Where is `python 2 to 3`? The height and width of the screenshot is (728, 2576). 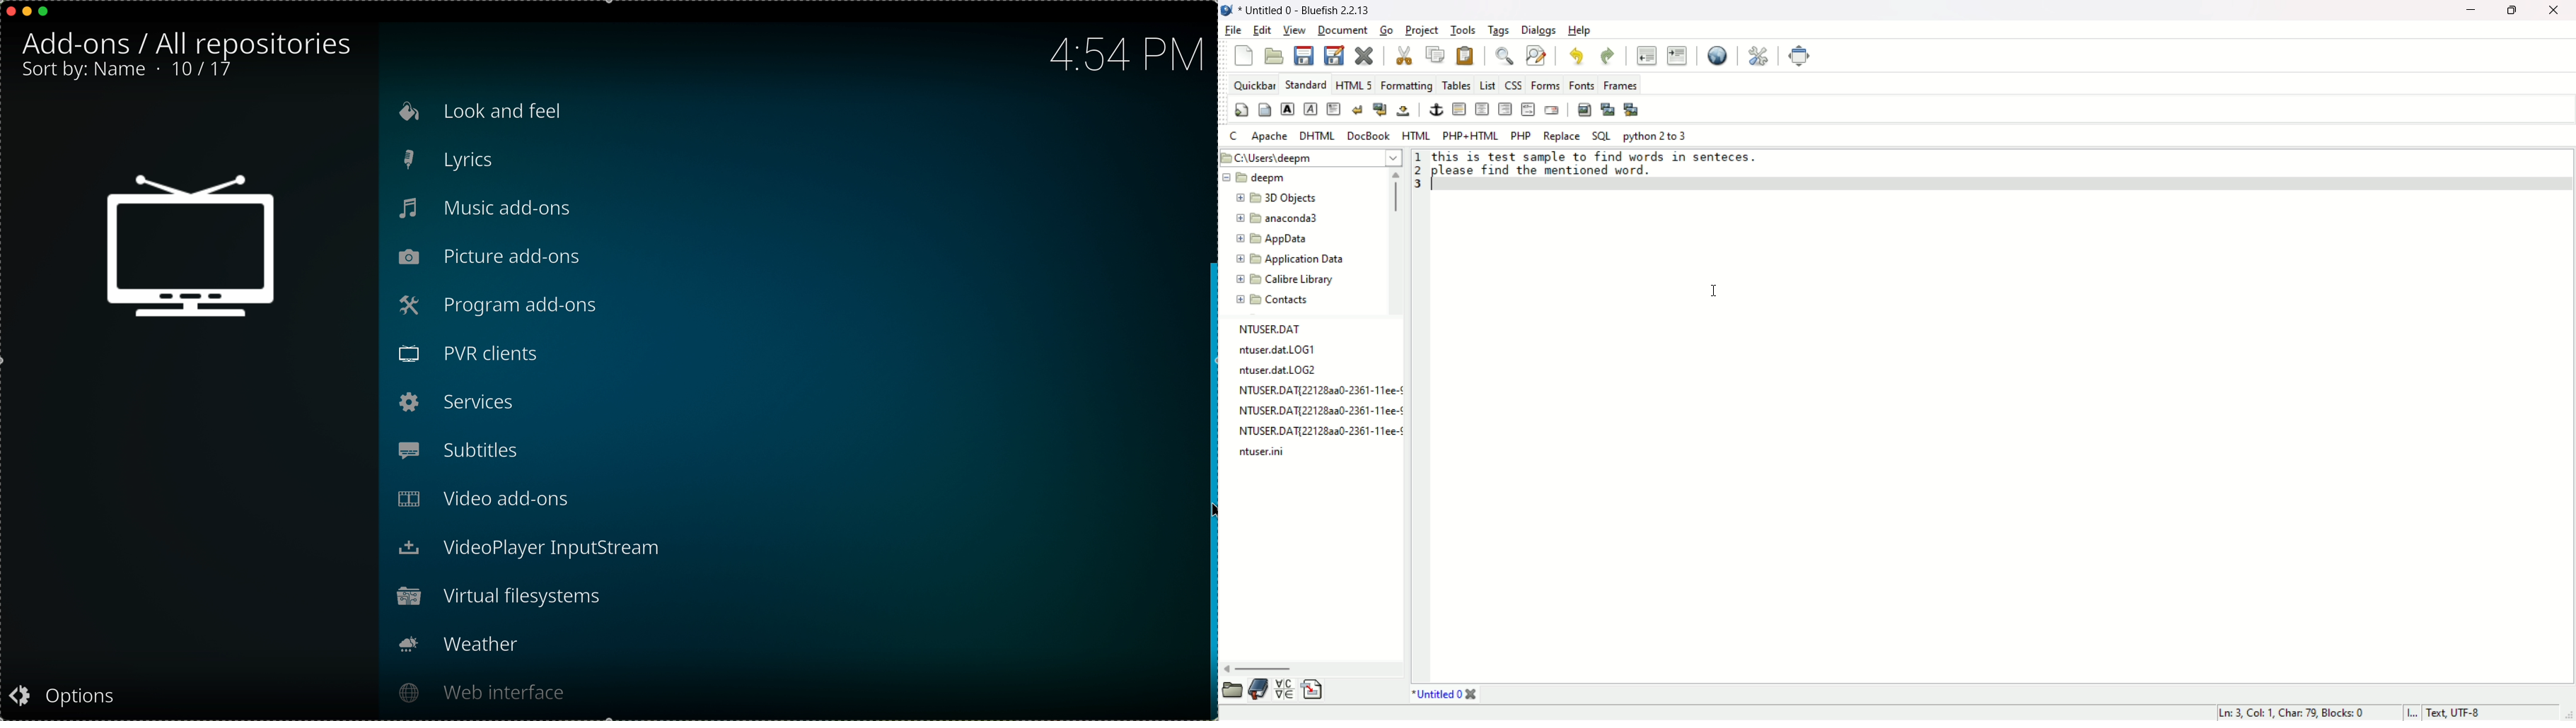 python 2 to 3 is located at coordinates (1654, 135).